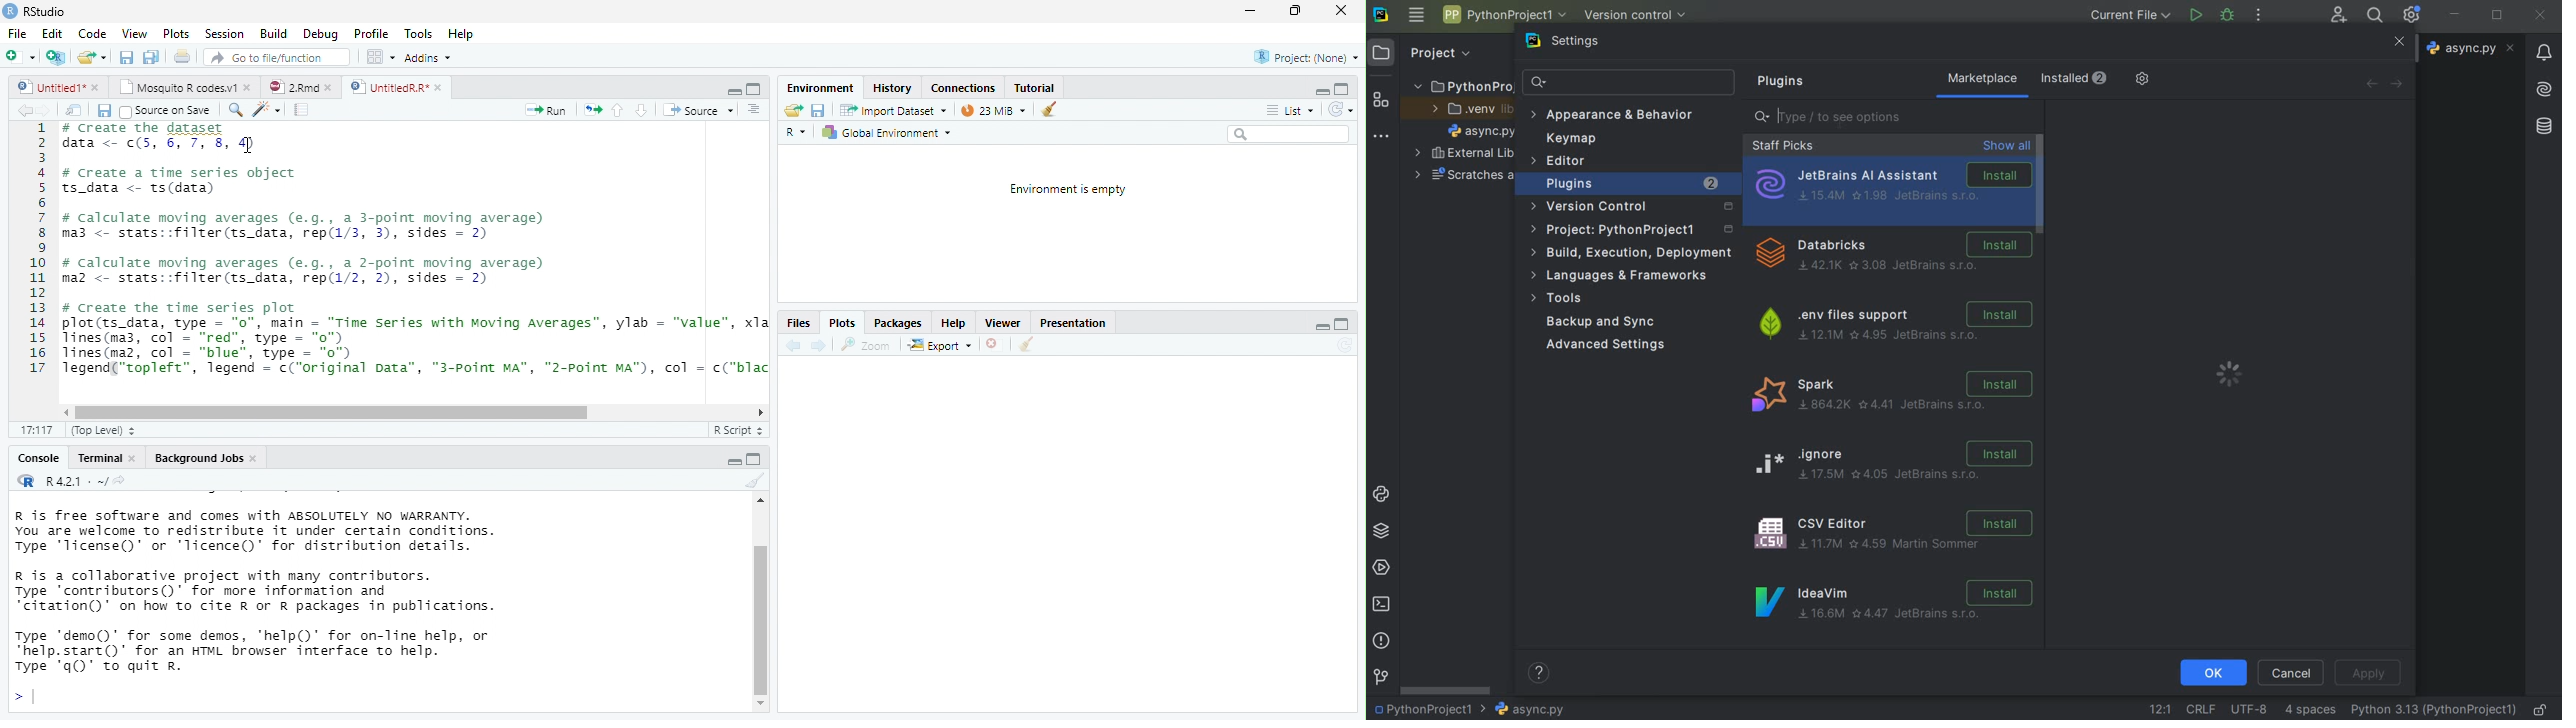  Describe the element at coordinates (992, 110) in the screenshot. I see `23 MiB` at that location.